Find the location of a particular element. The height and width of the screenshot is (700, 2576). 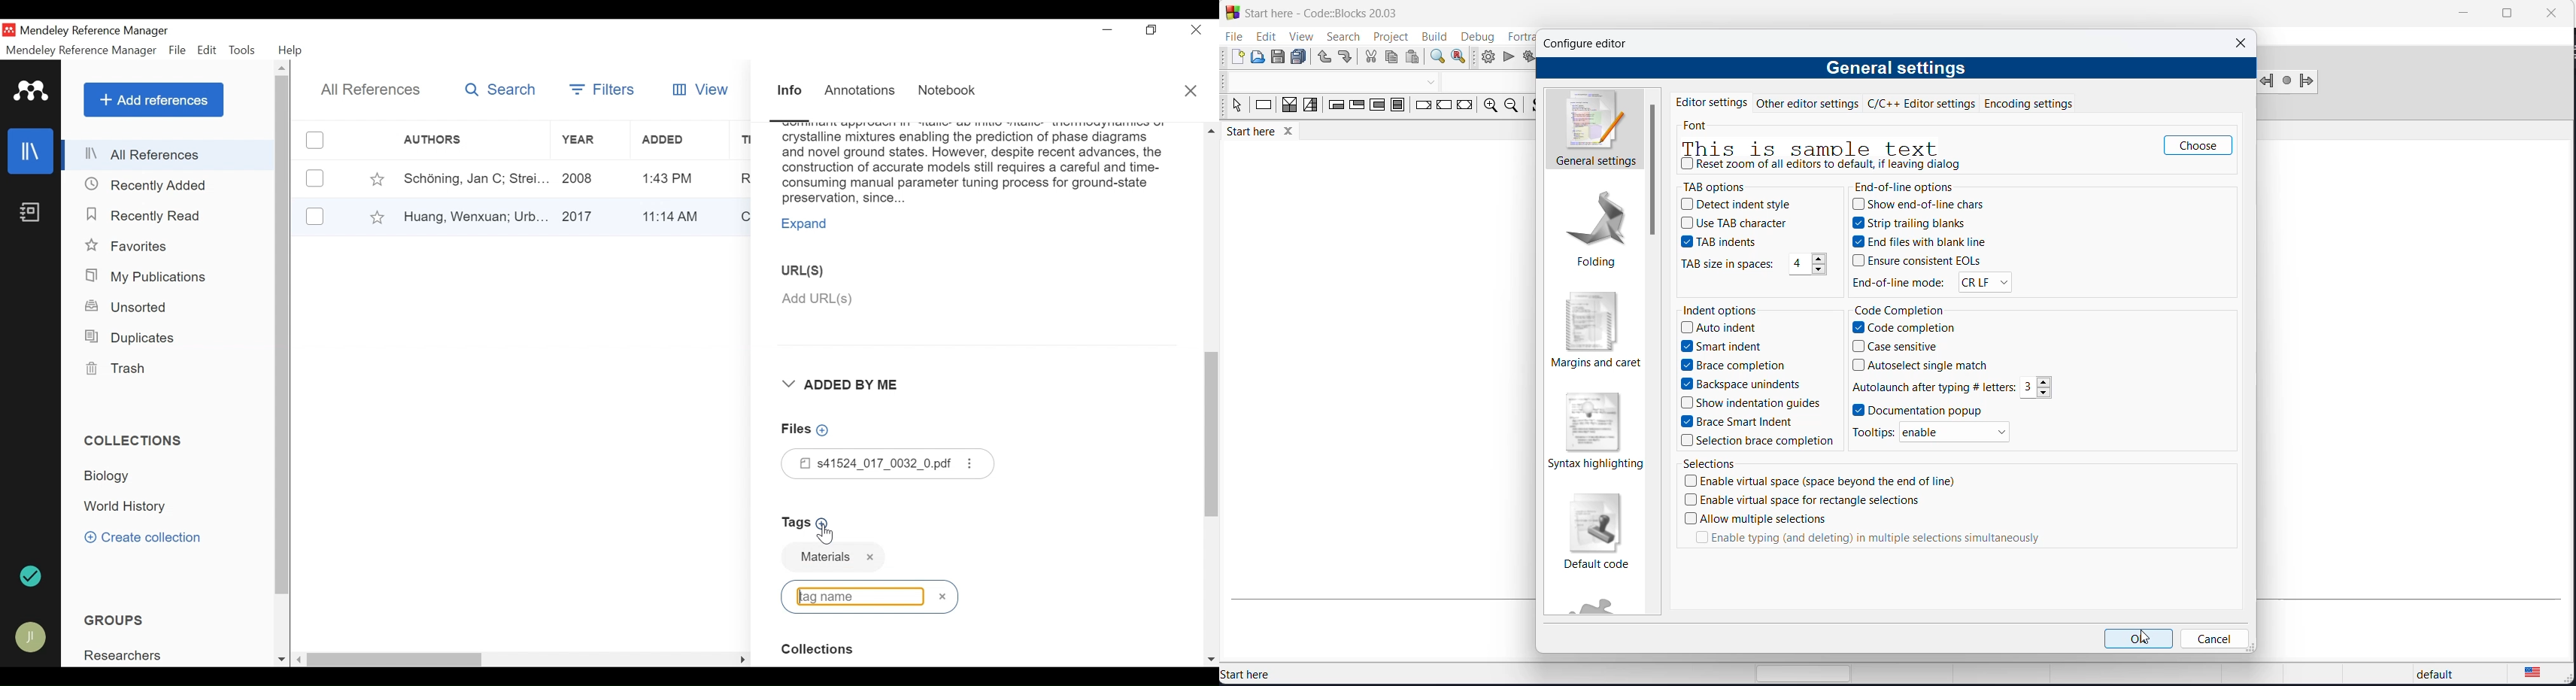

dropdown is located at coordinates (1434, 82).